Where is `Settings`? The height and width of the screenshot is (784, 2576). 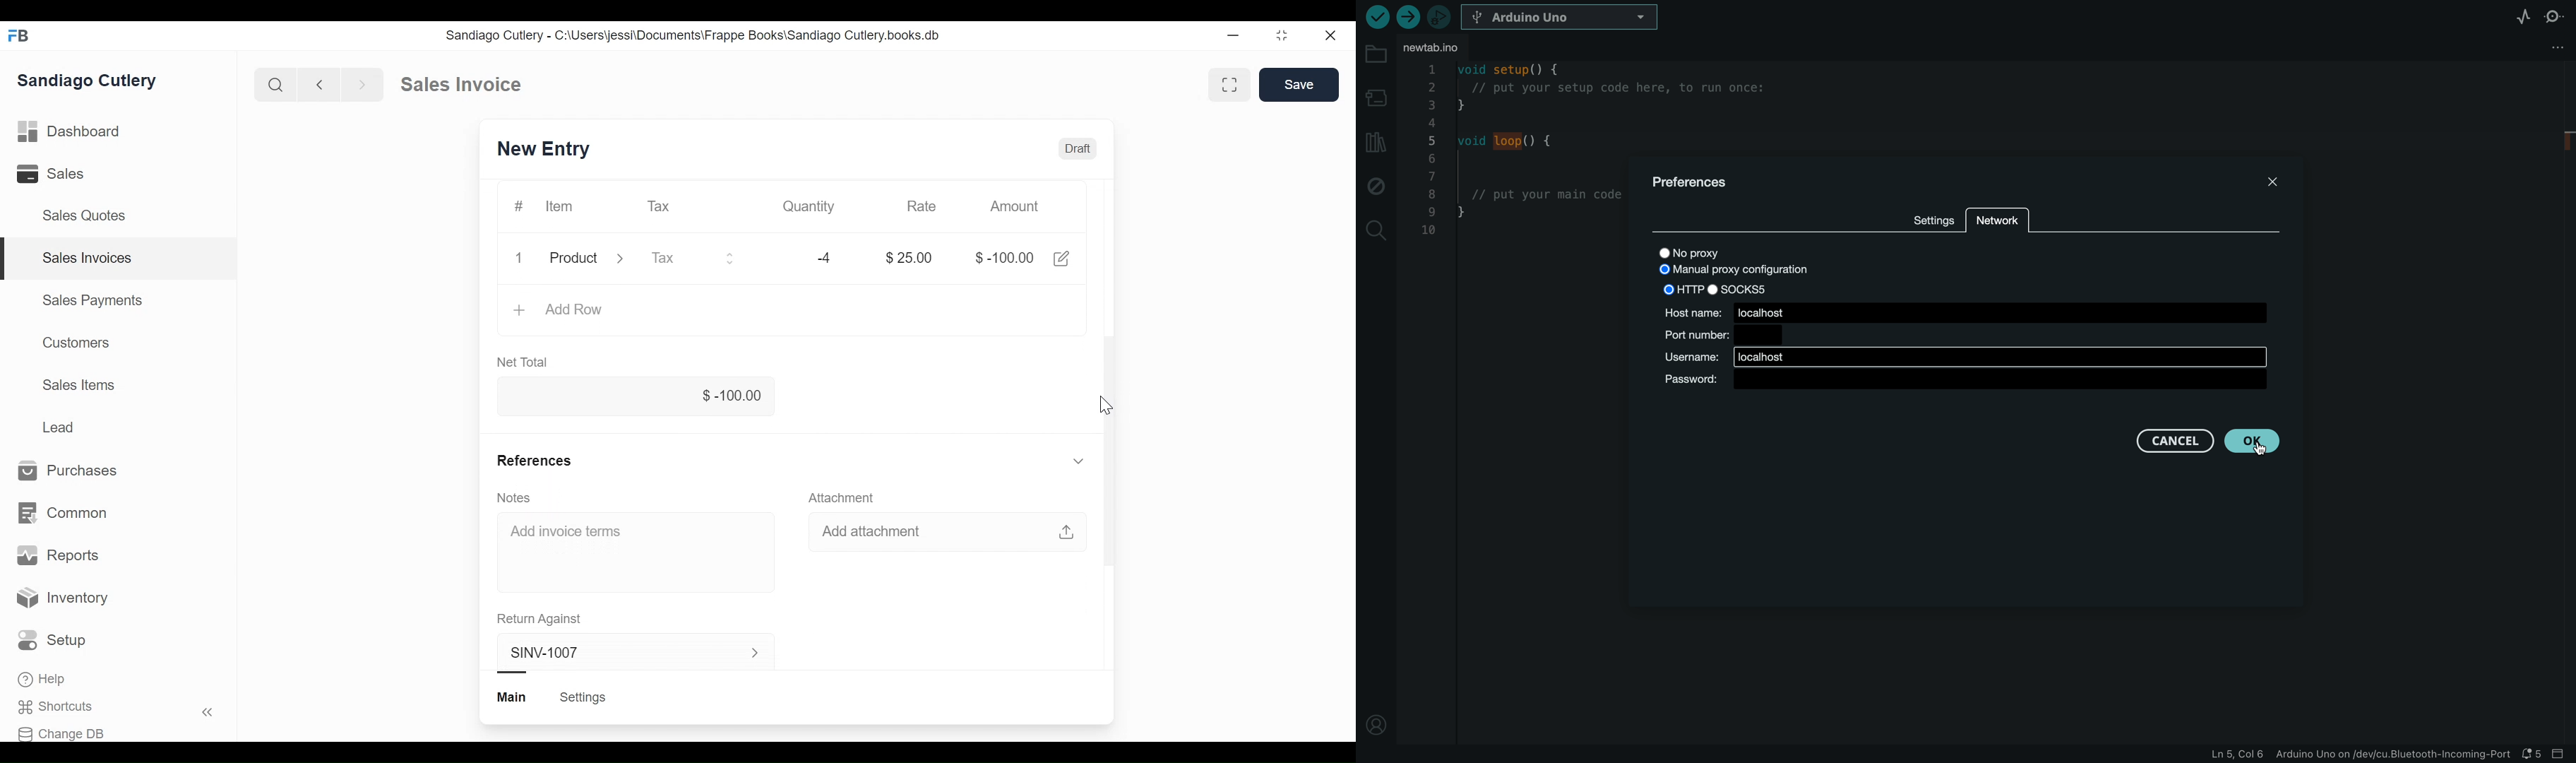
Settings is located at coordinates (583, 697).